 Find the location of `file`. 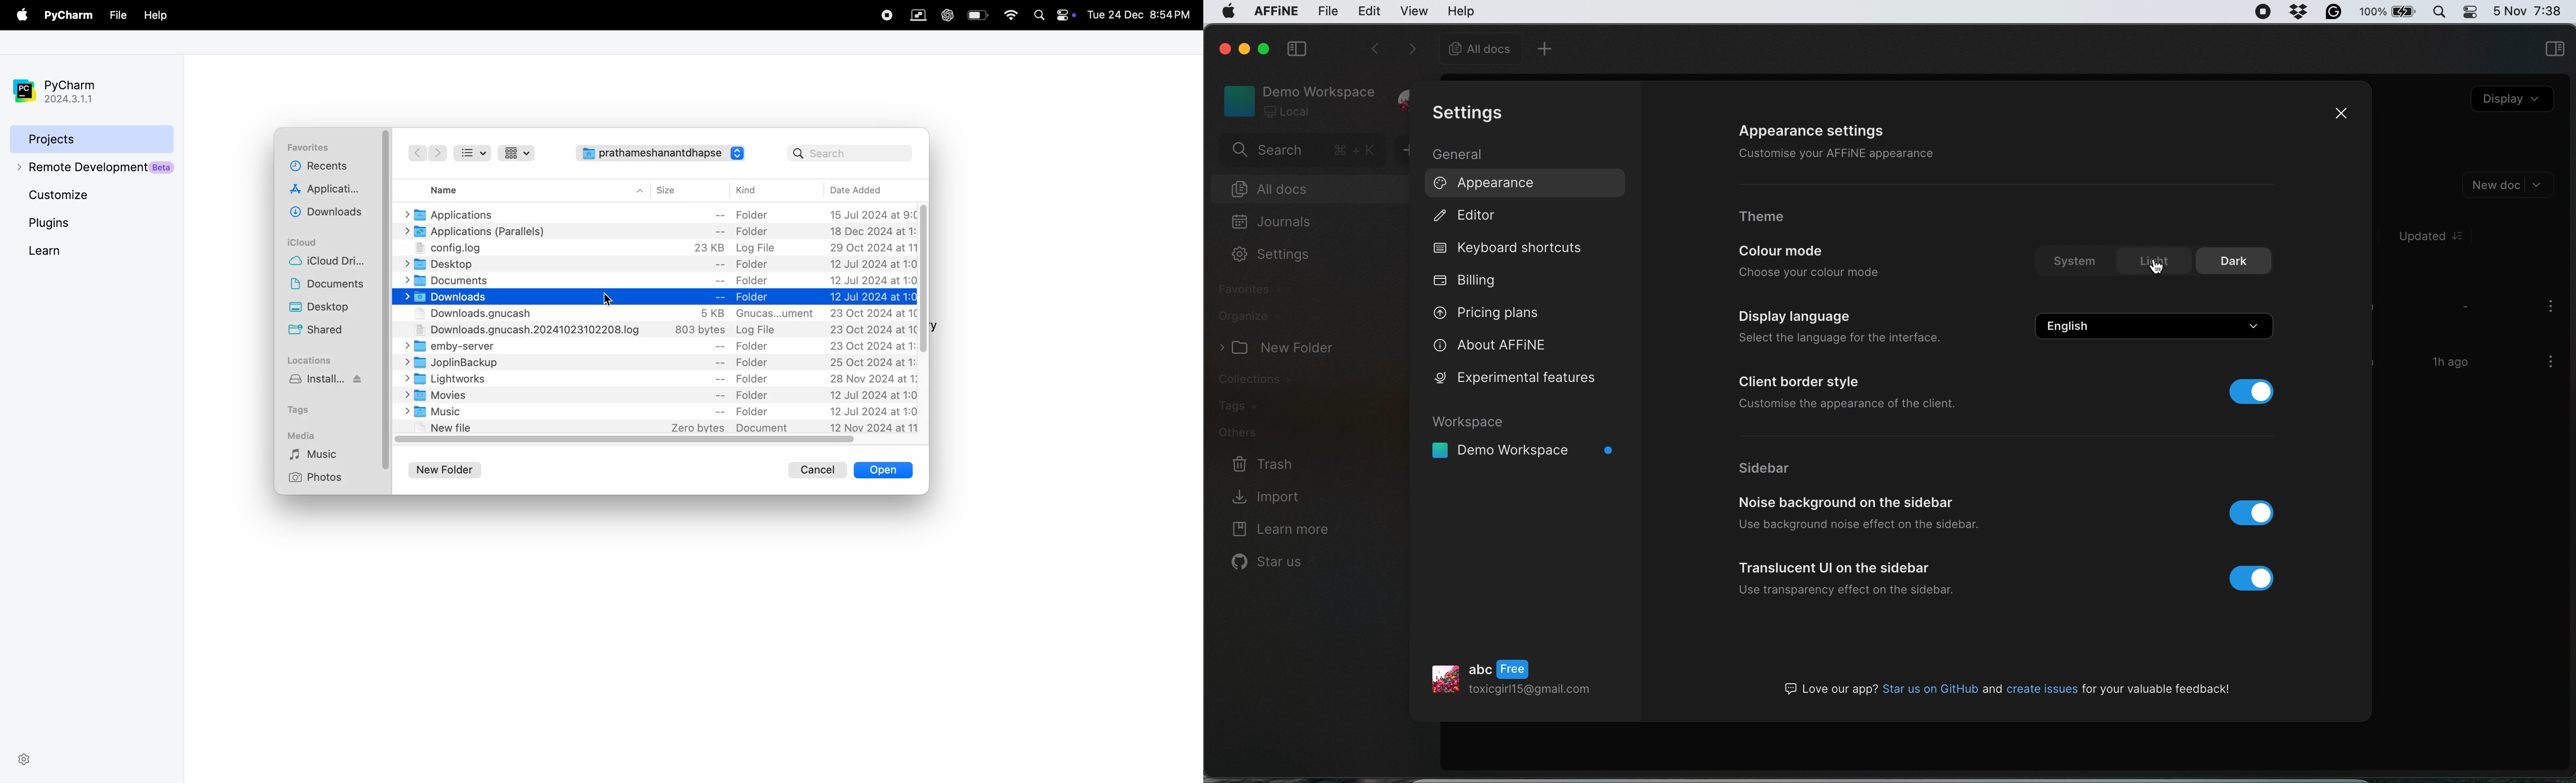

file is located at coordinates (1328, 12).